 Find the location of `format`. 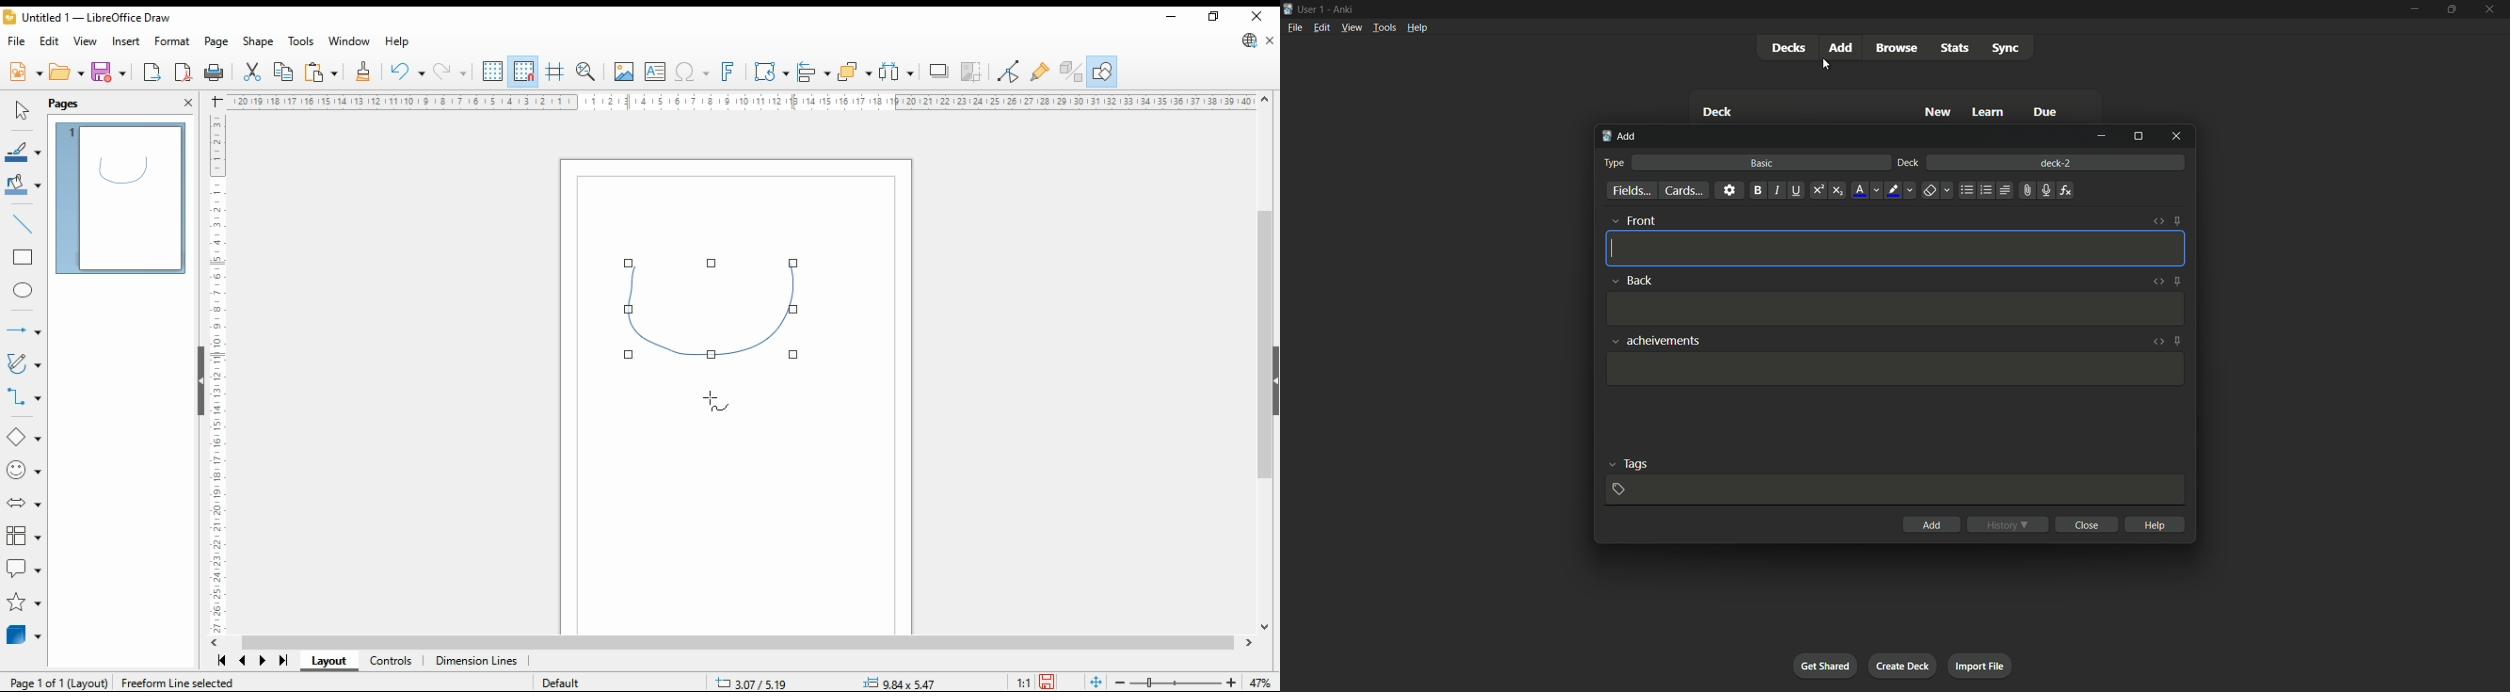

format is located at coordinates (172, 41).